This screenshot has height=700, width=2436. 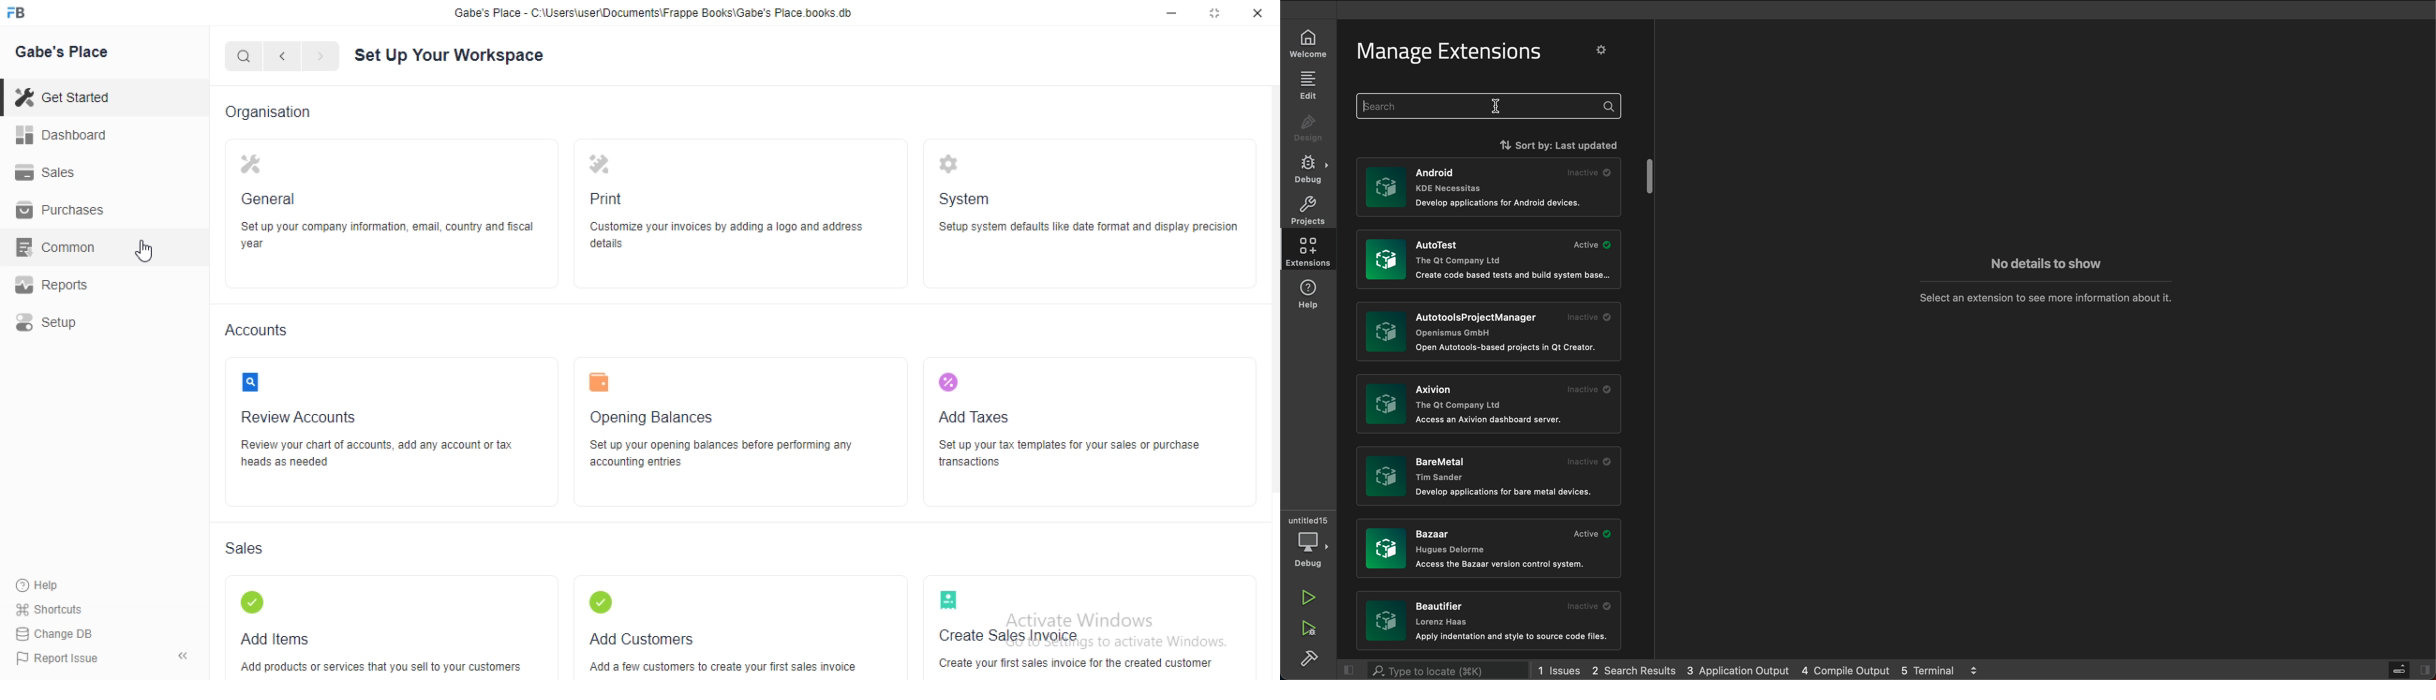 What do you see at coordinates (60, 245) in the screenshot?
I see `Common` at bounding box center [60, 245].